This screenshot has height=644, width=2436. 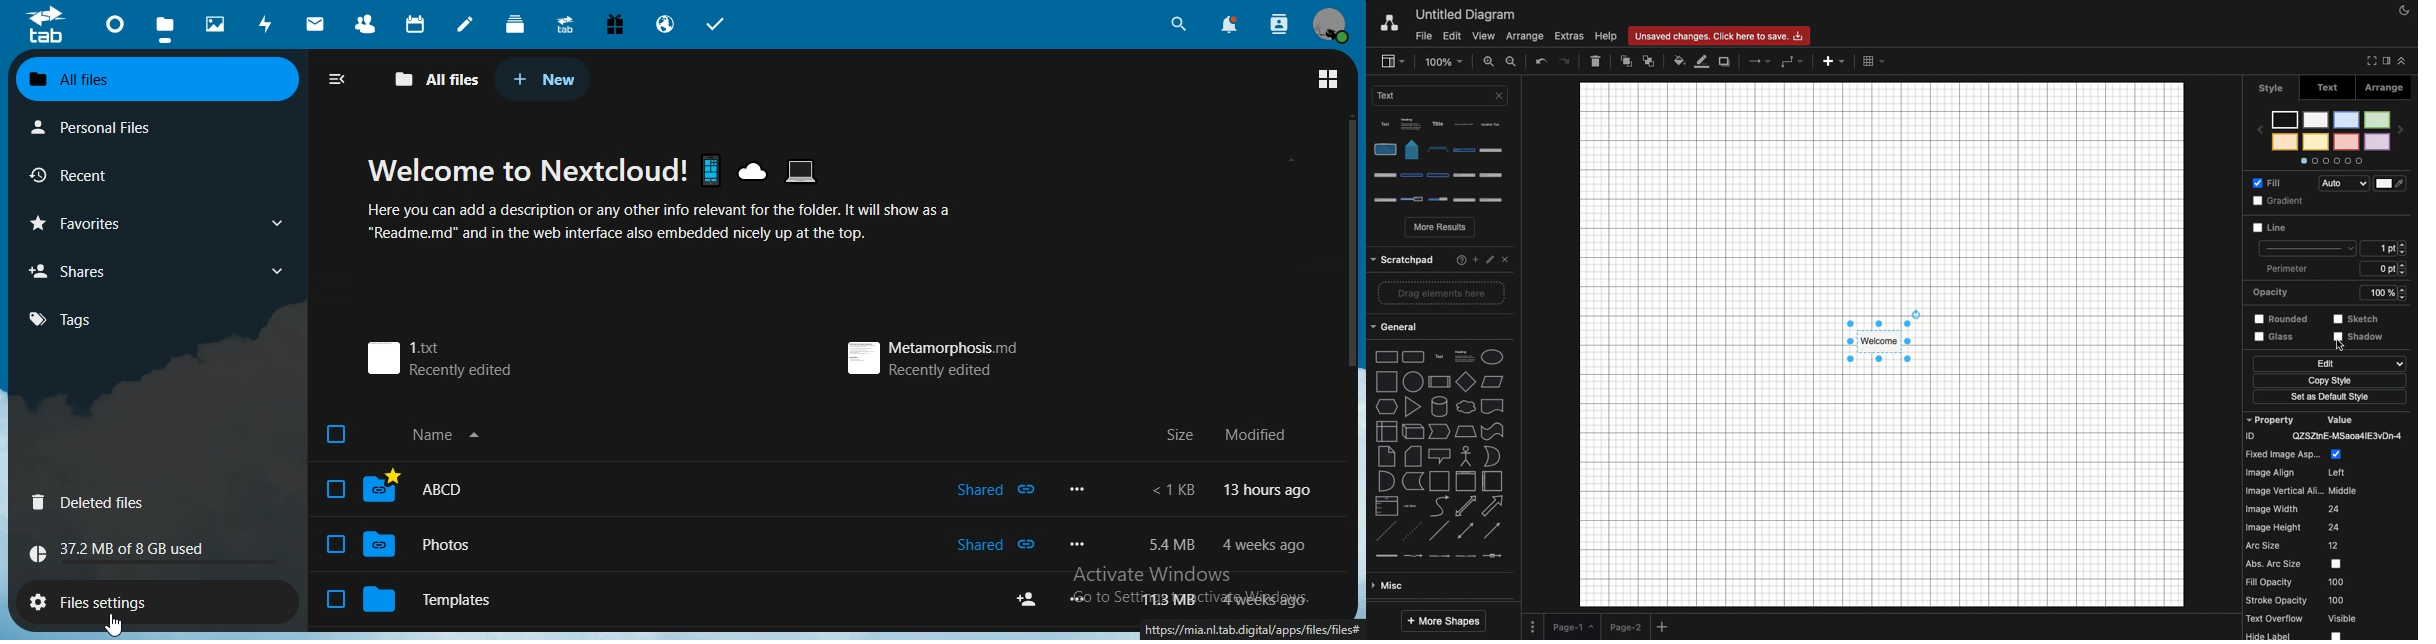 What do you see at coordinates (1761, 61) in the screenshot?
I see `Arrow` at bounding box center [1761, 61].